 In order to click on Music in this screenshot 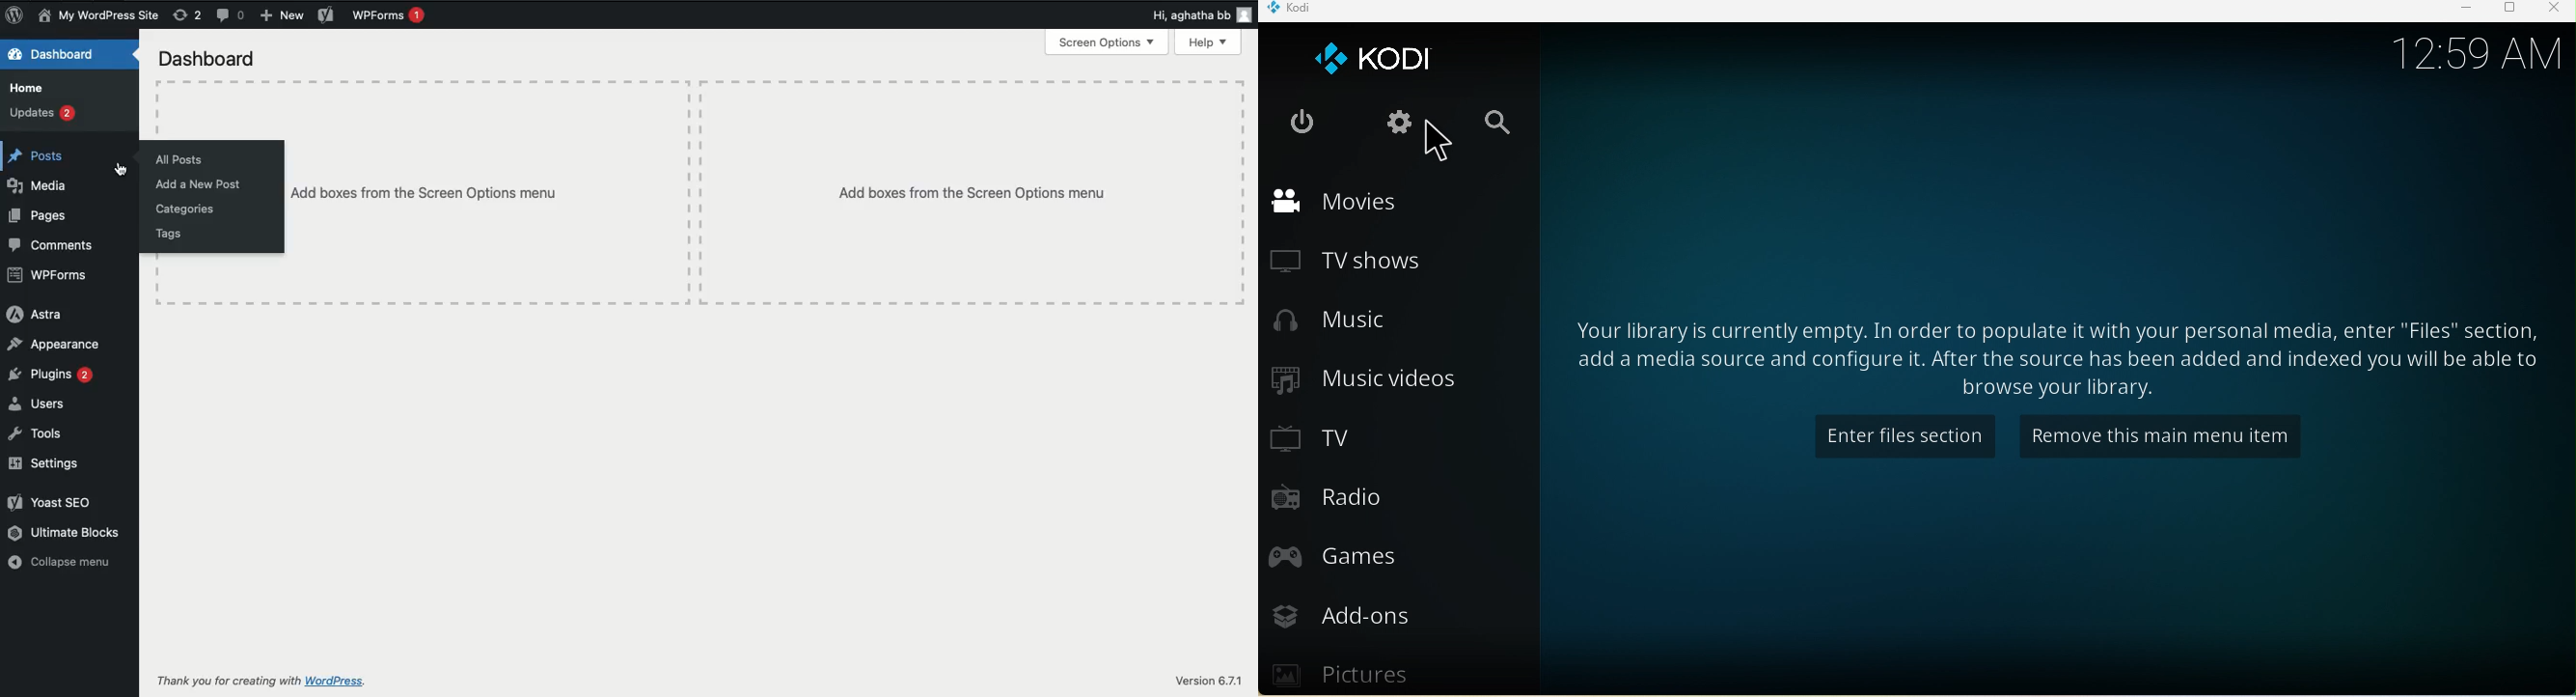, I will do `click(1357, 321)`.